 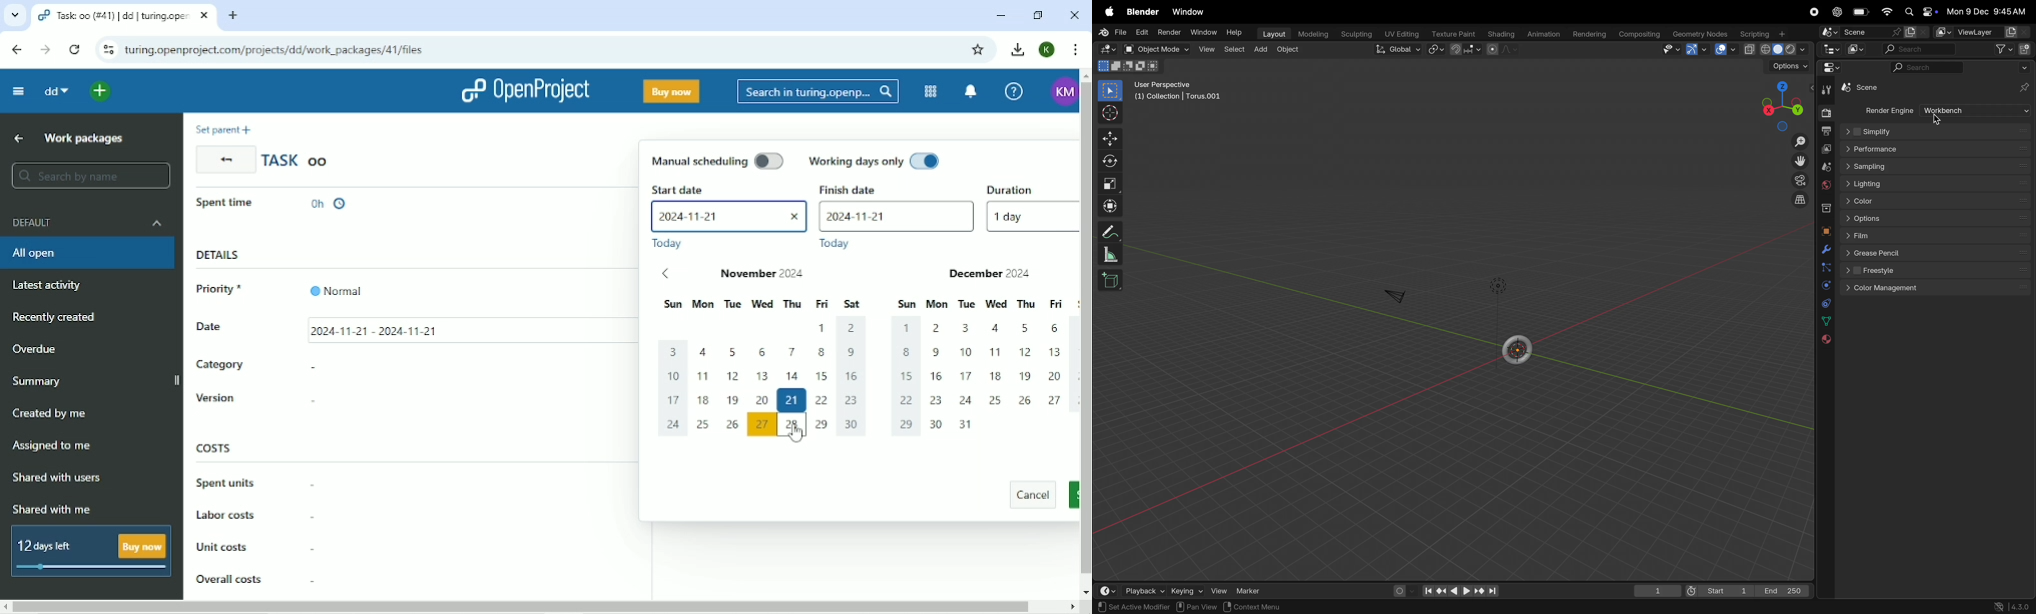 What do you see at coordinates (524, 89) in the screenshot?
I see `OpenProject` at bounding box center [524, 89].